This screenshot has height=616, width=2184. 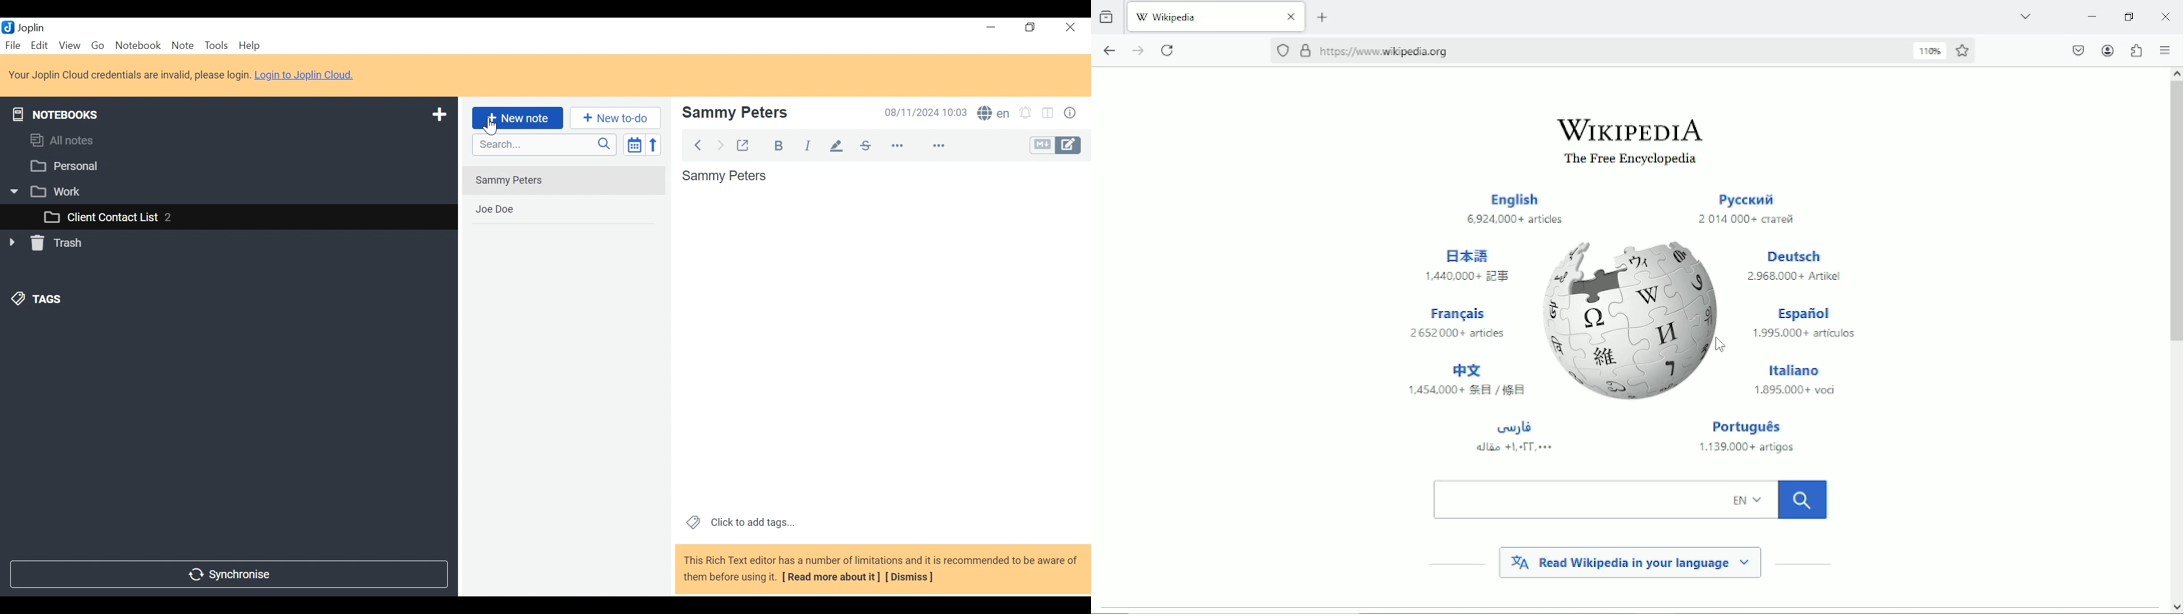 I want to click on Highlight, so click(x=837, y=147).